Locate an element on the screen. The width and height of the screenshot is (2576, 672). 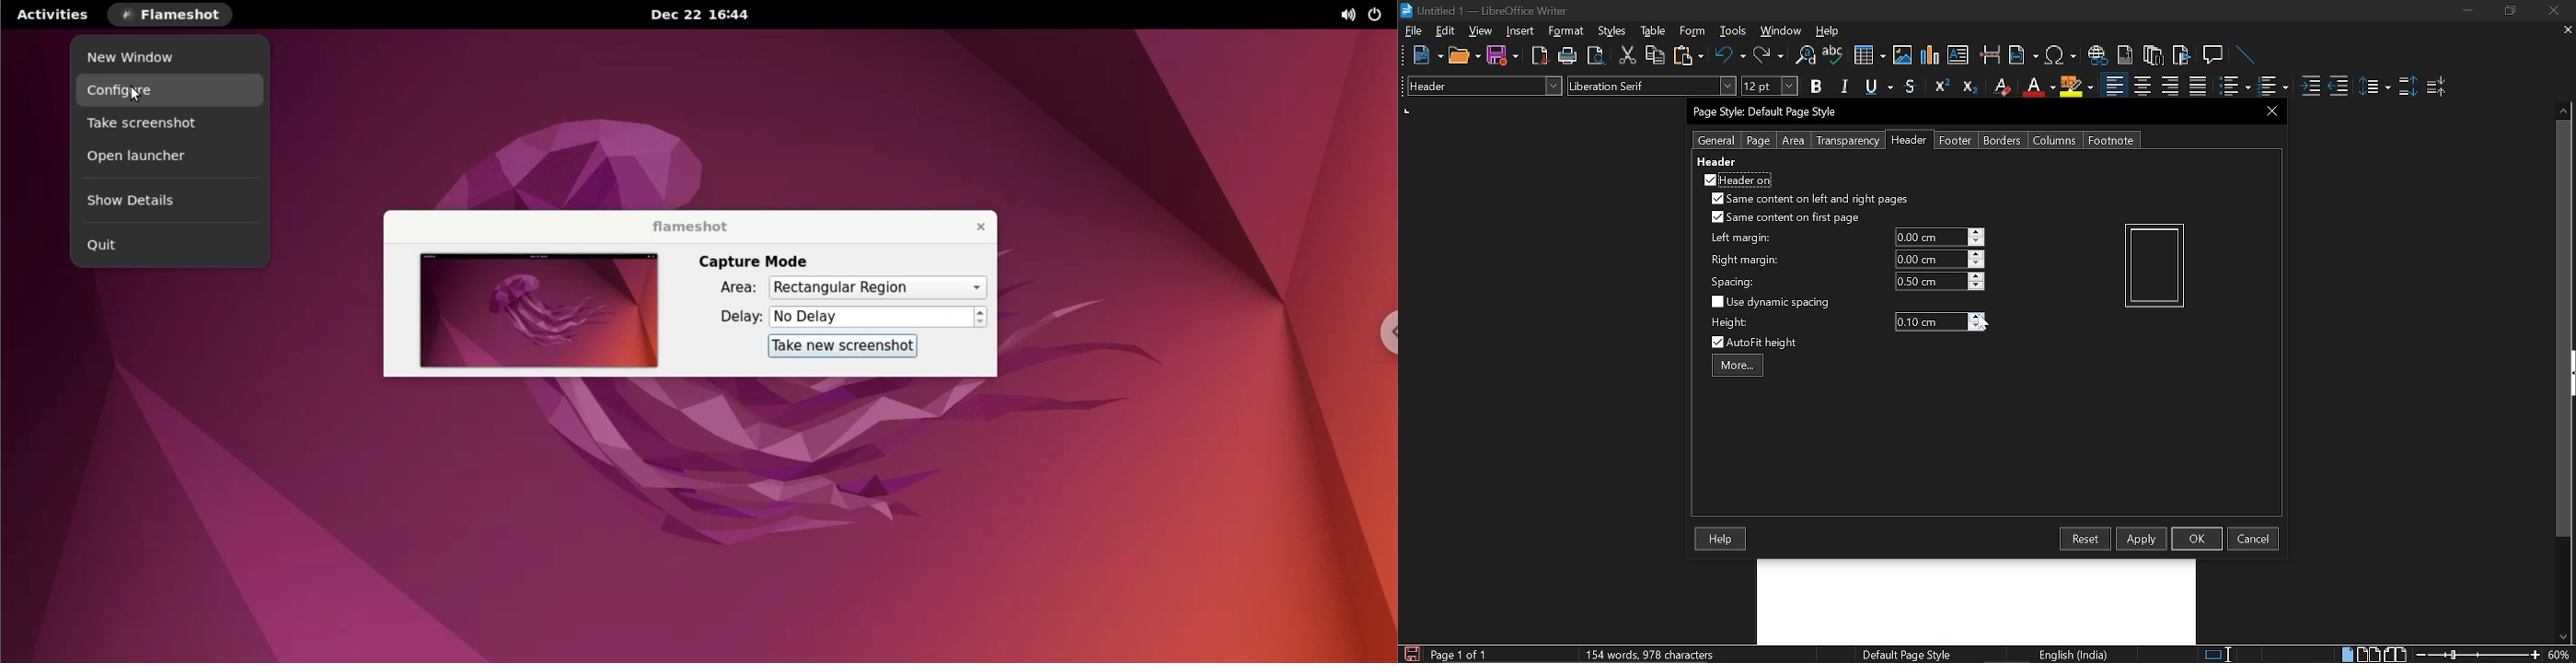
Underline is located at coordinates (2038, 87).